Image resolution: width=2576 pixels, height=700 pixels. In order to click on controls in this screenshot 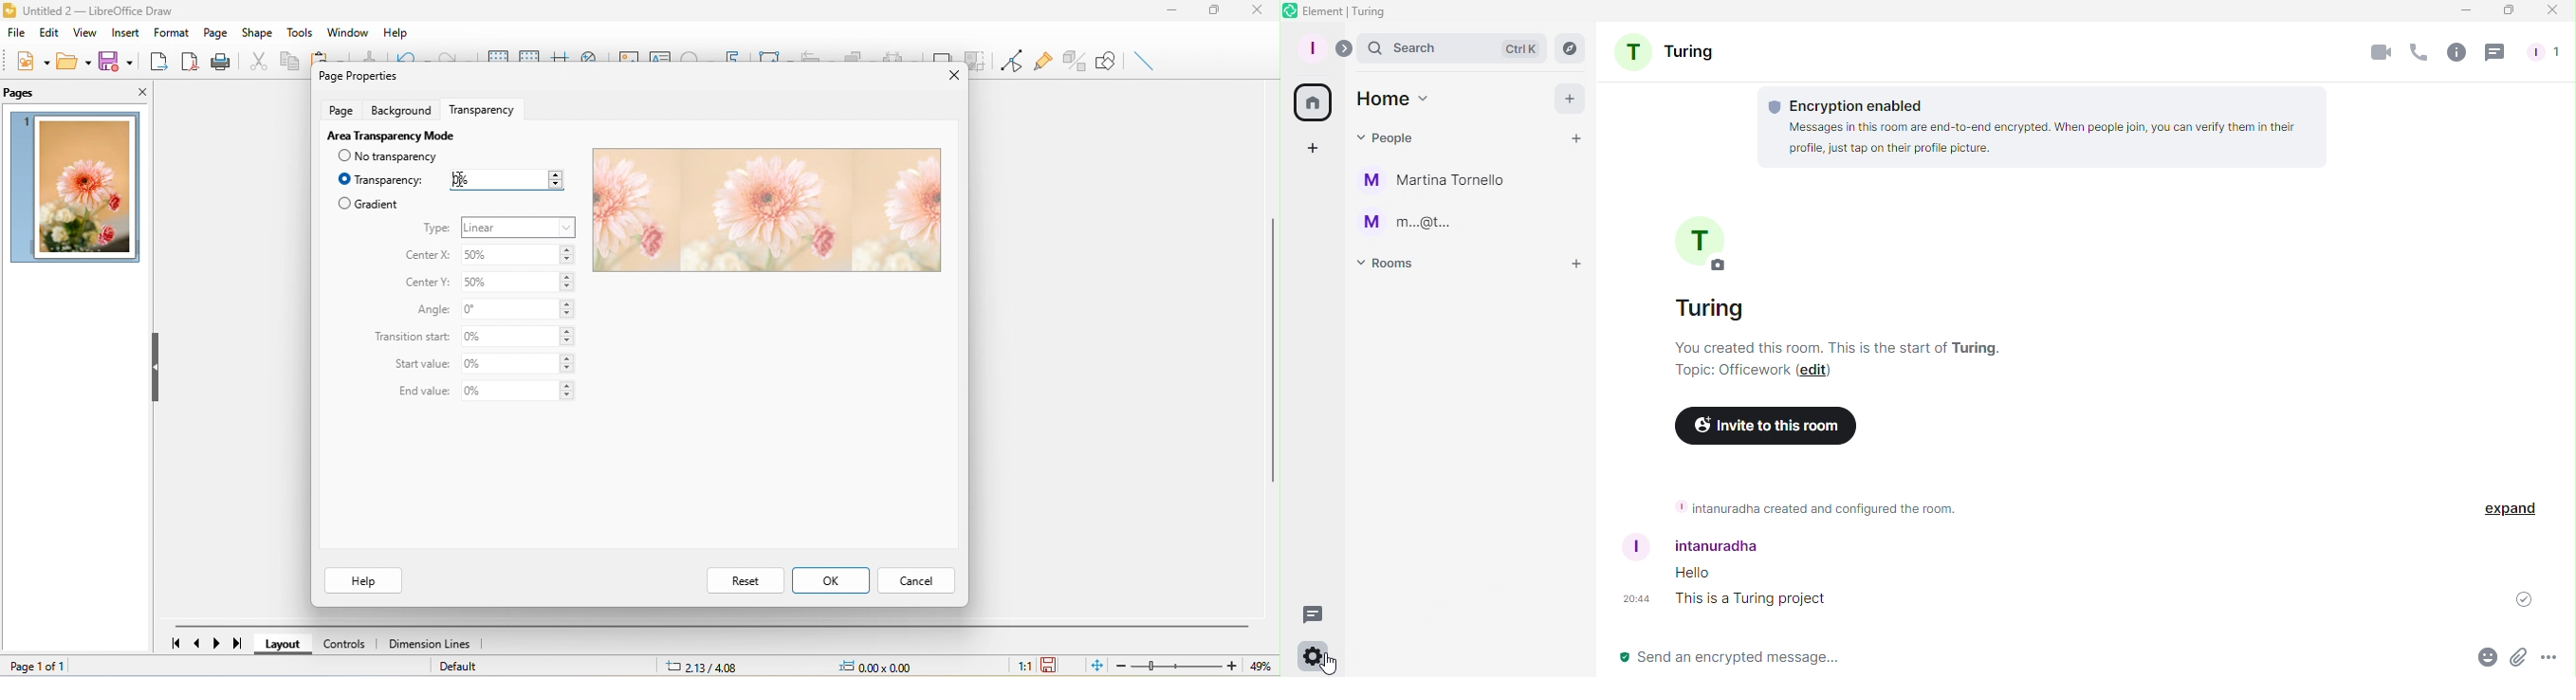, I will do `click(349, 644)`.